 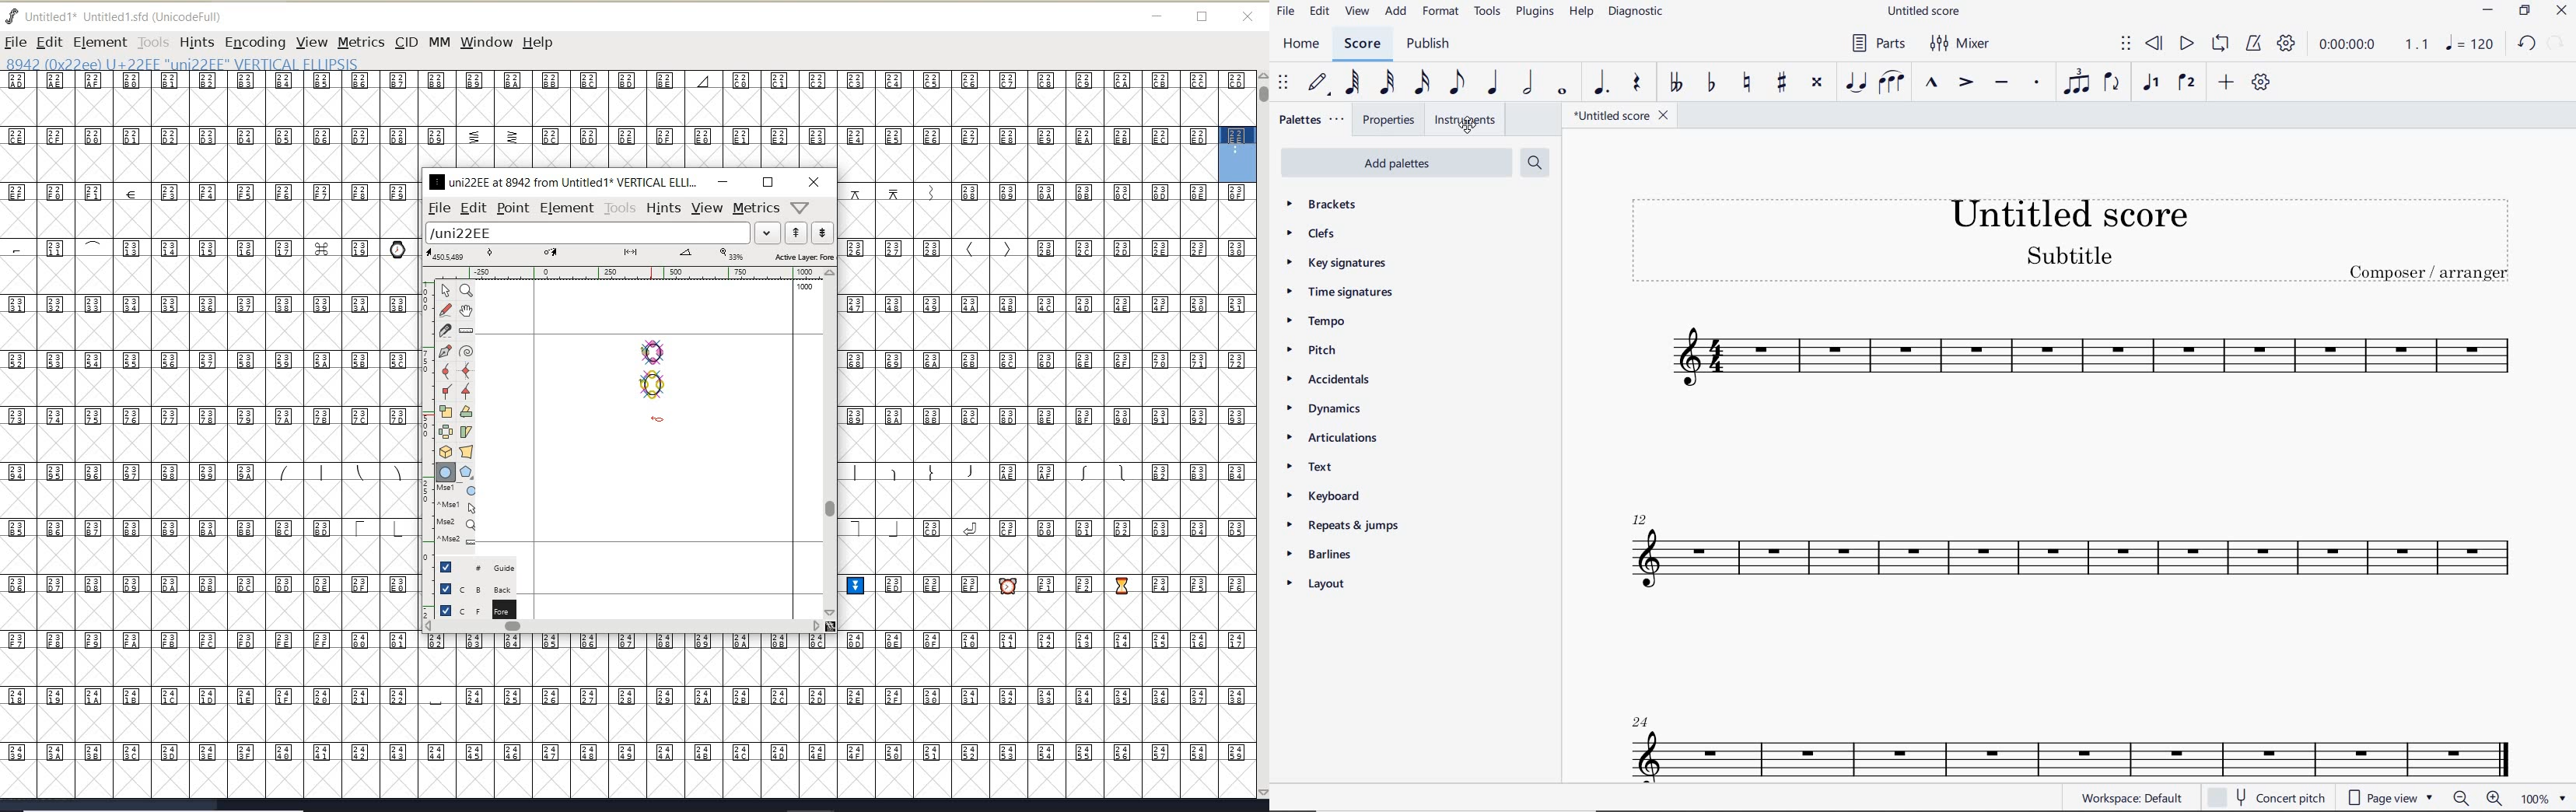 I want to click on view, so click(x=707, y=208).